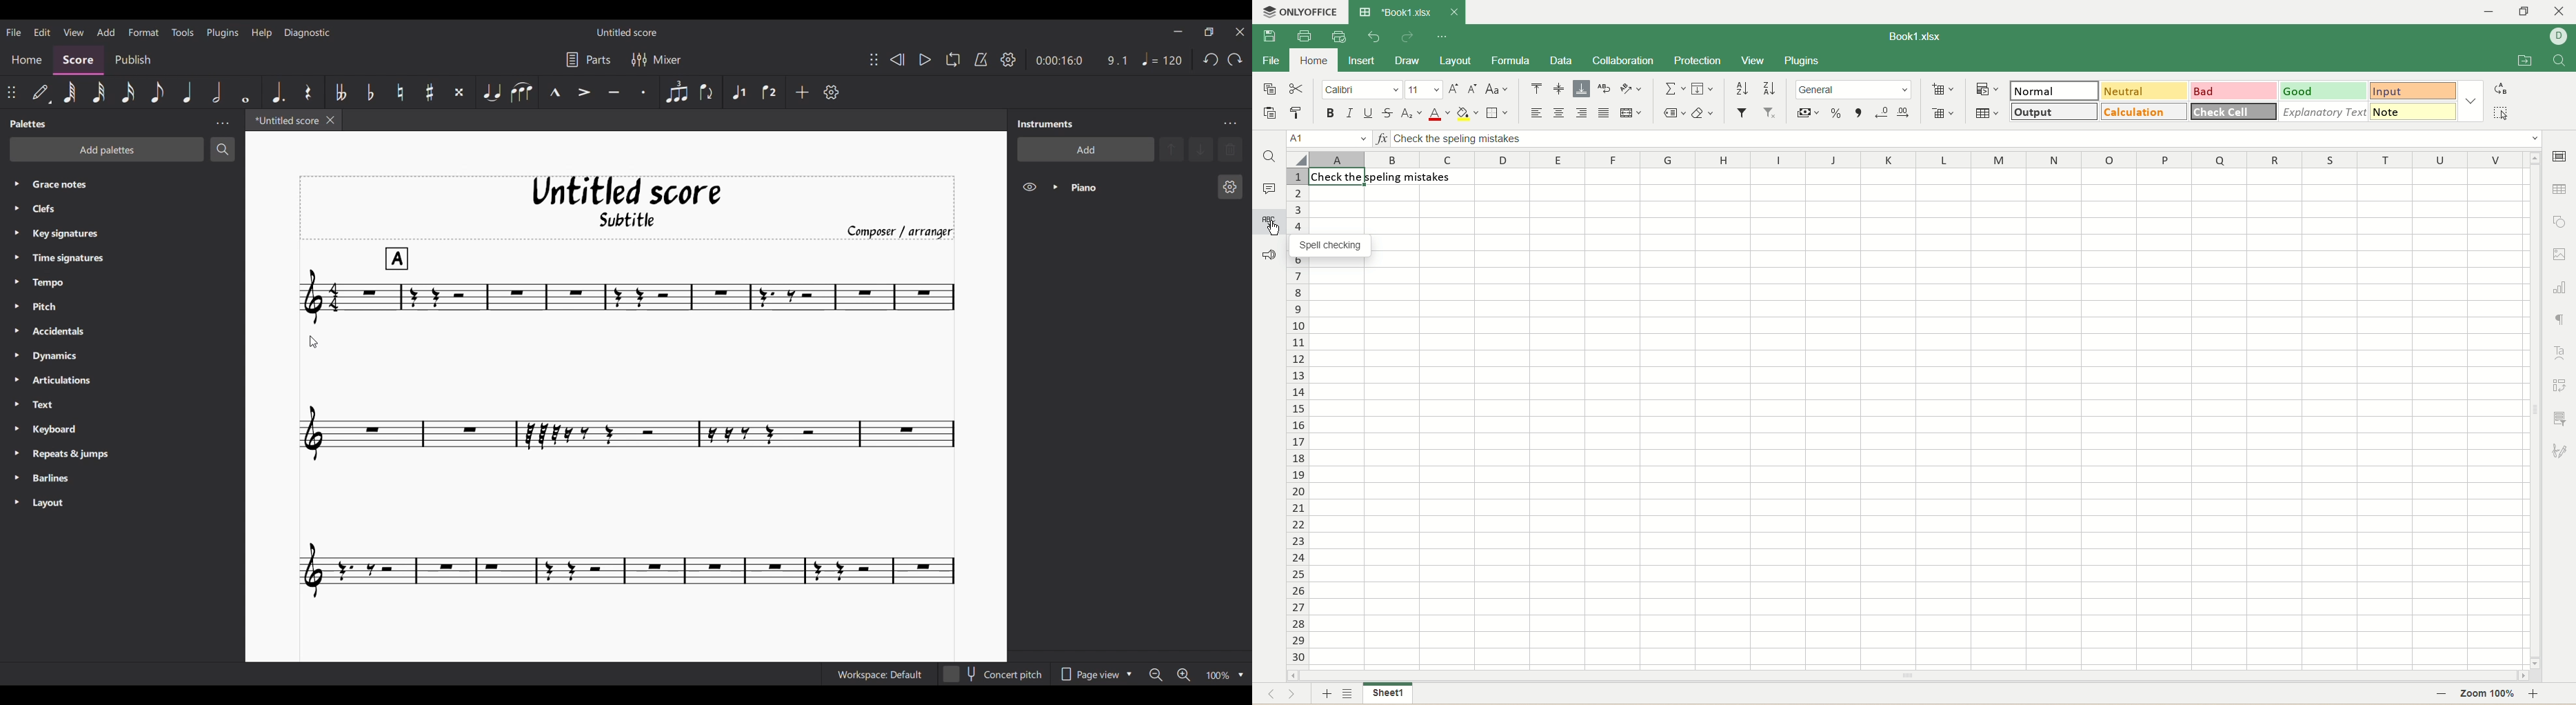 Image resolution: width=2576 pixels, height=728 pixels. What do you see at coordinates (1271, 36) in the screenshot?
I see `save` at bounding box center [1271, 36].